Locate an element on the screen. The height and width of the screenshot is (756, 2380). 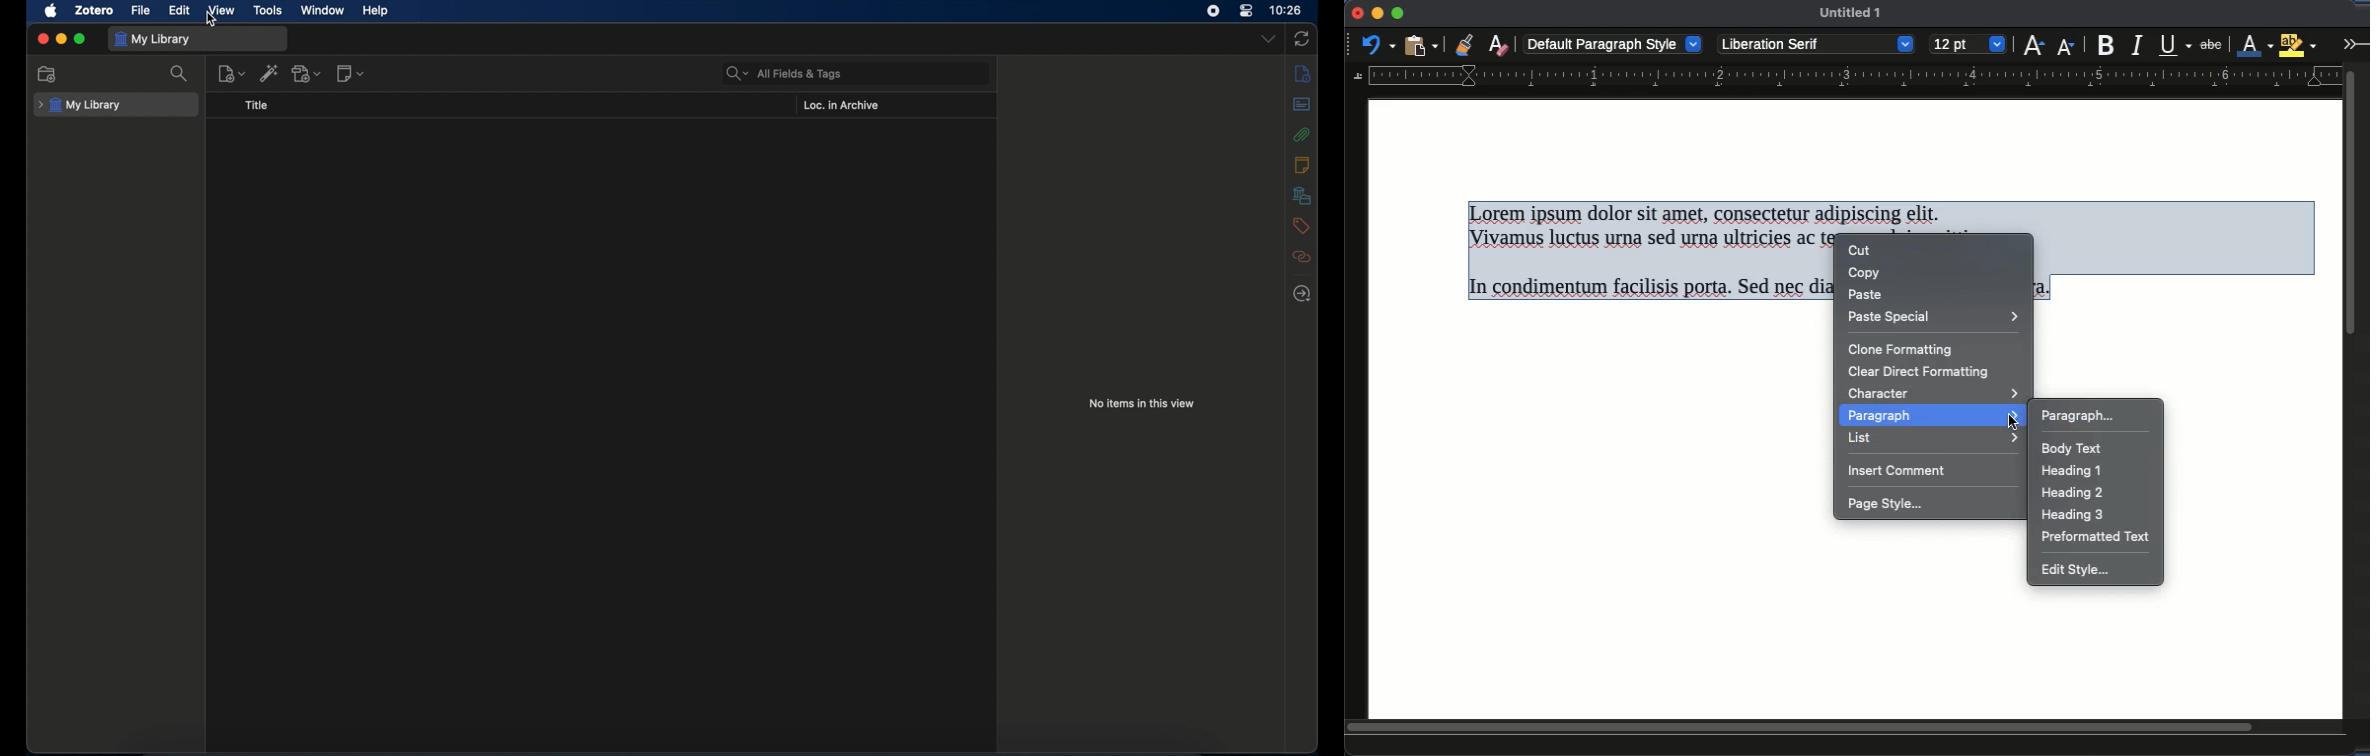
new item is located at coordinates (231, 74).